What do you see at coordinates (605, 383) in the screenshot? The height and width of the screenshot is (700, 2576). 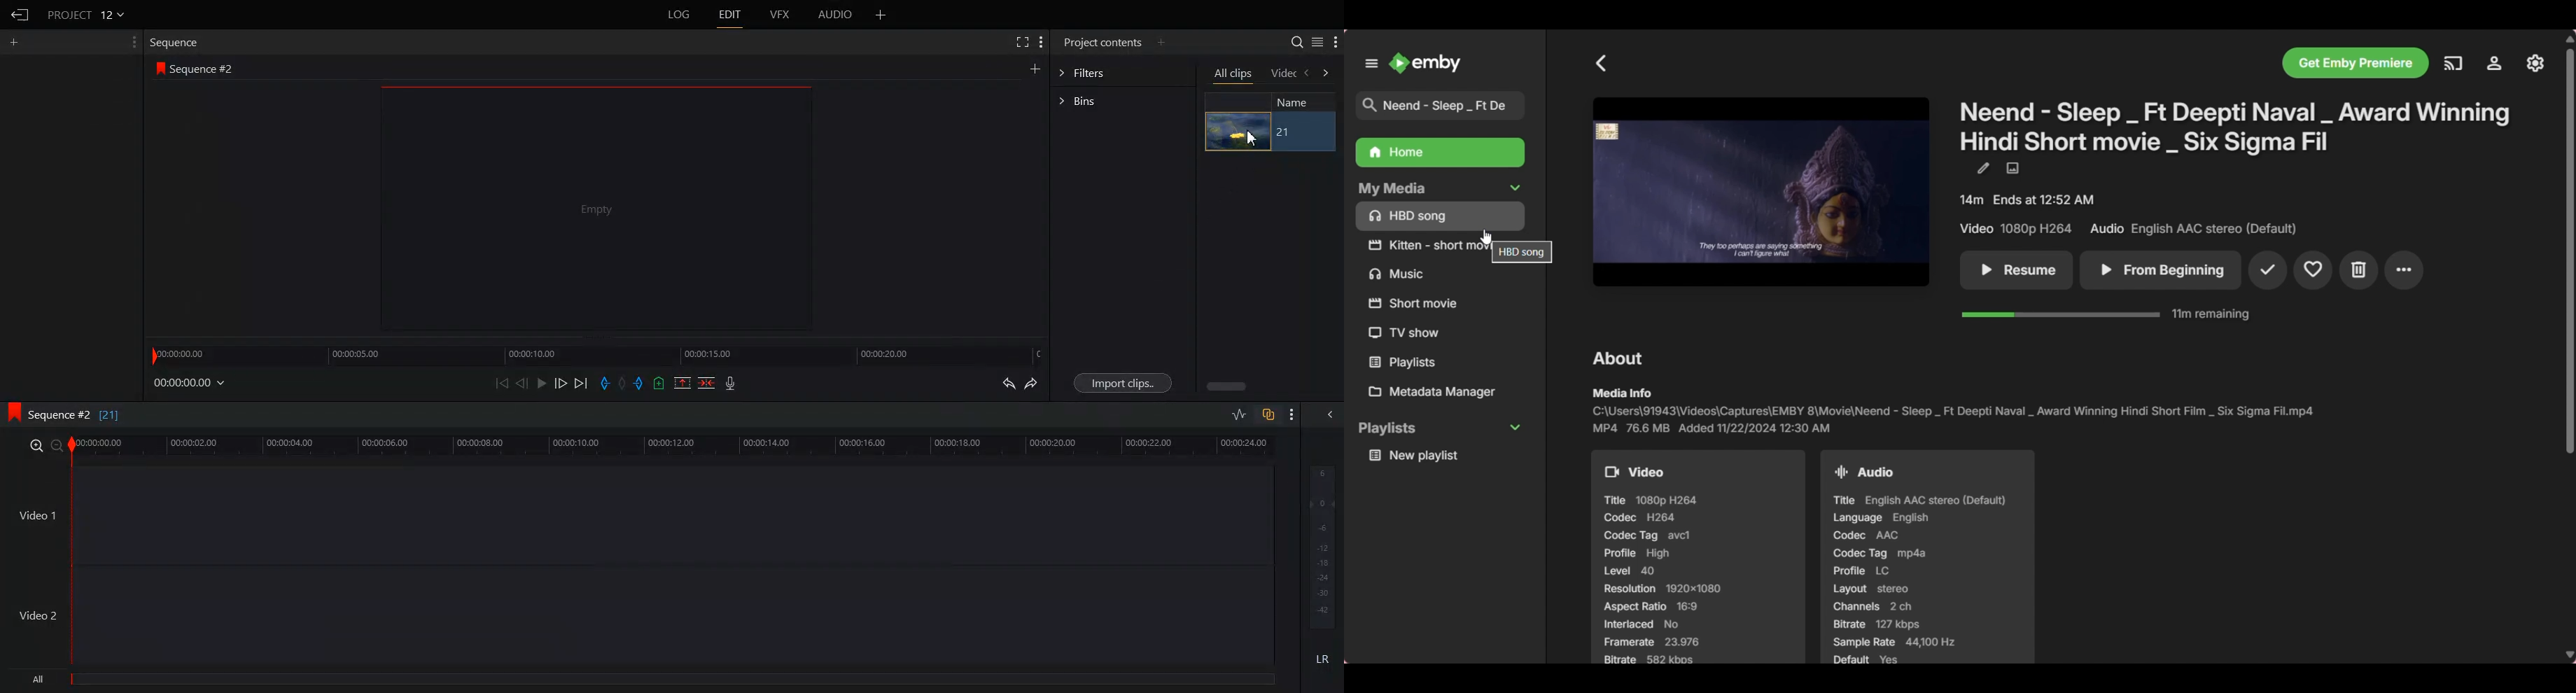 I see `Add an in Mark to current position` at bounding box center [605, 383].